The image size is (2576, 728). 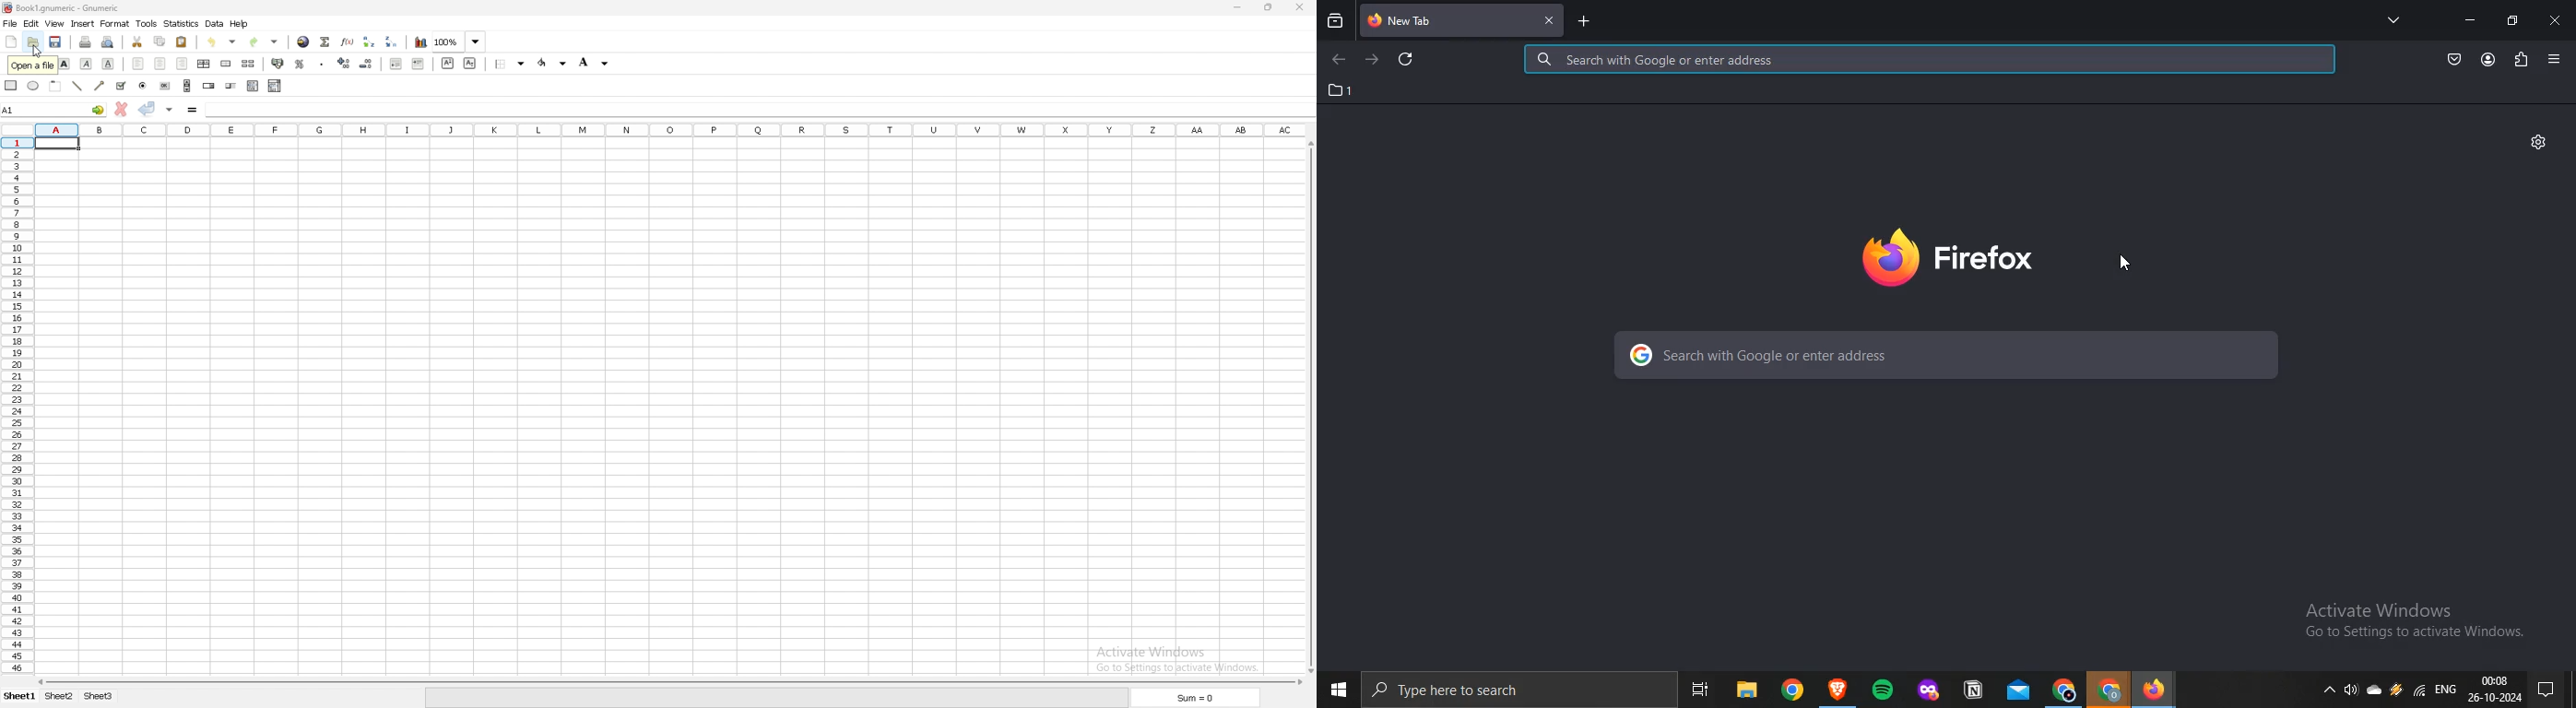 I want to click on pointer cursor, so click(x=2133, y=267).